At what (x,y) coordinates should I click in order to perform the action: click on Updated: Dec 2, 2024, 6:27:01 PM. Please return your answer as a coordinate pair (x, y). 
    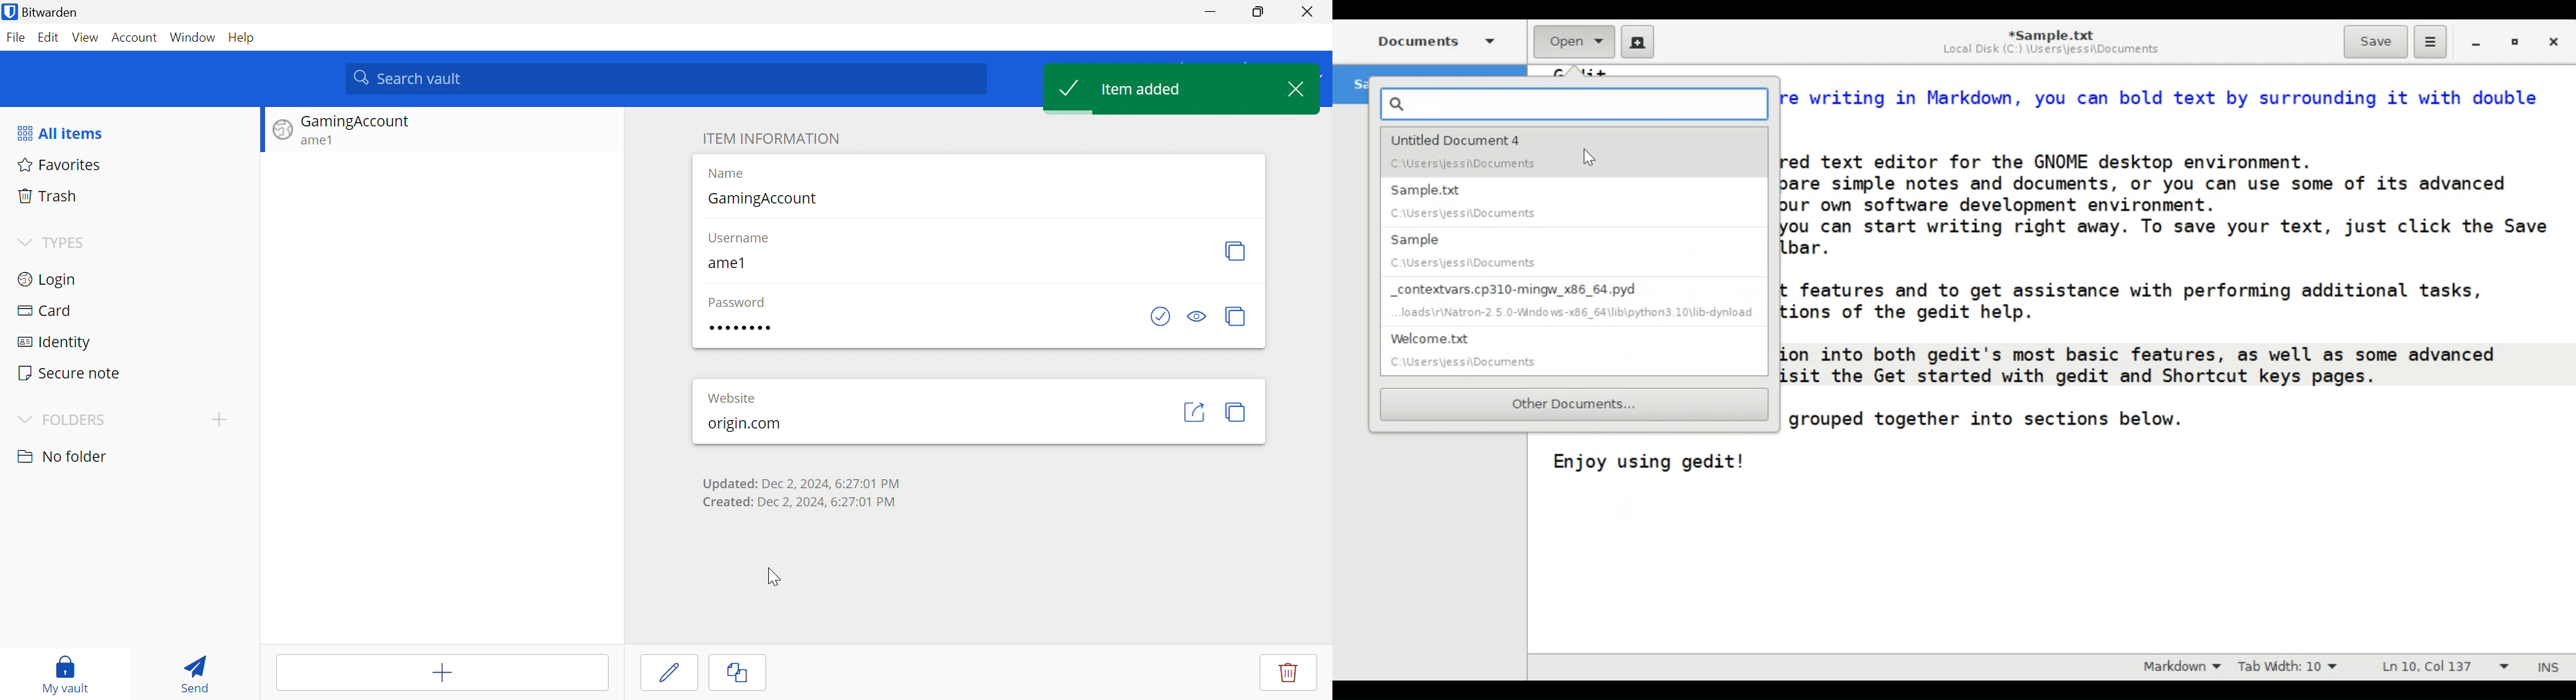
    Looking at the image, I should click on (804, 485).